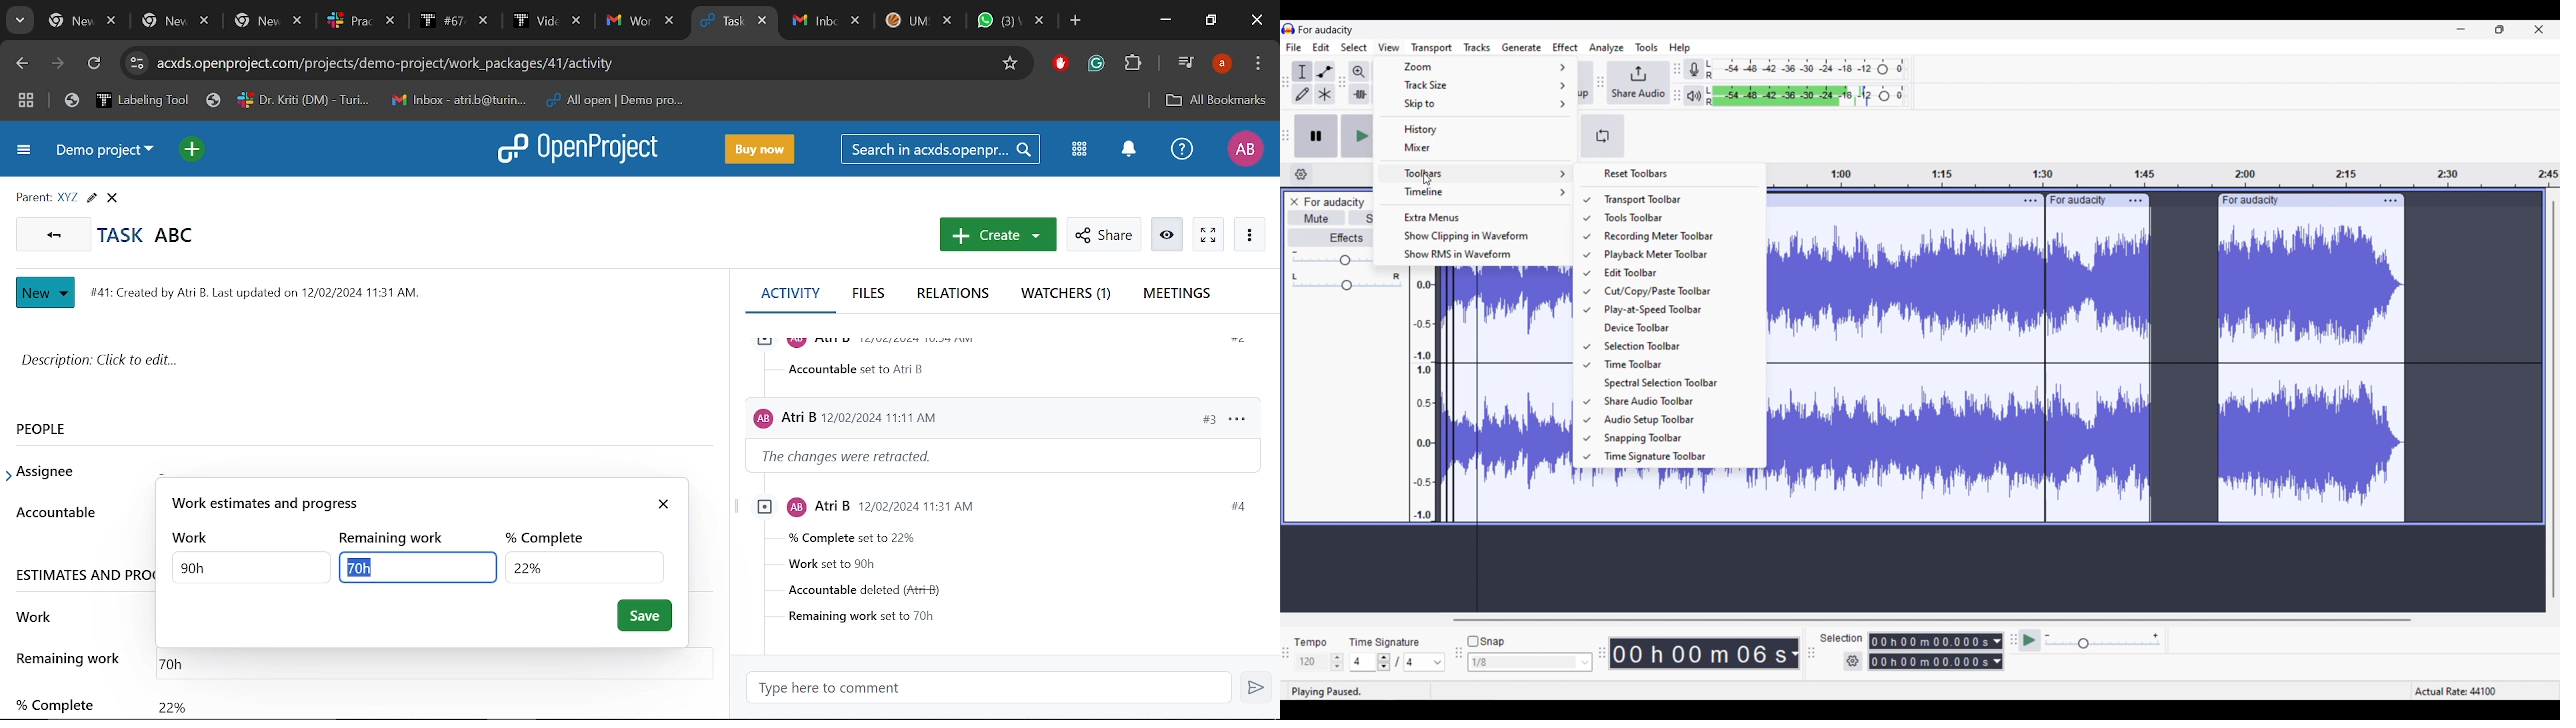  What do you see at coordinates (1853, 661) in the screenshot?
I see `Selection settings` at bounding box center [1853, 661].